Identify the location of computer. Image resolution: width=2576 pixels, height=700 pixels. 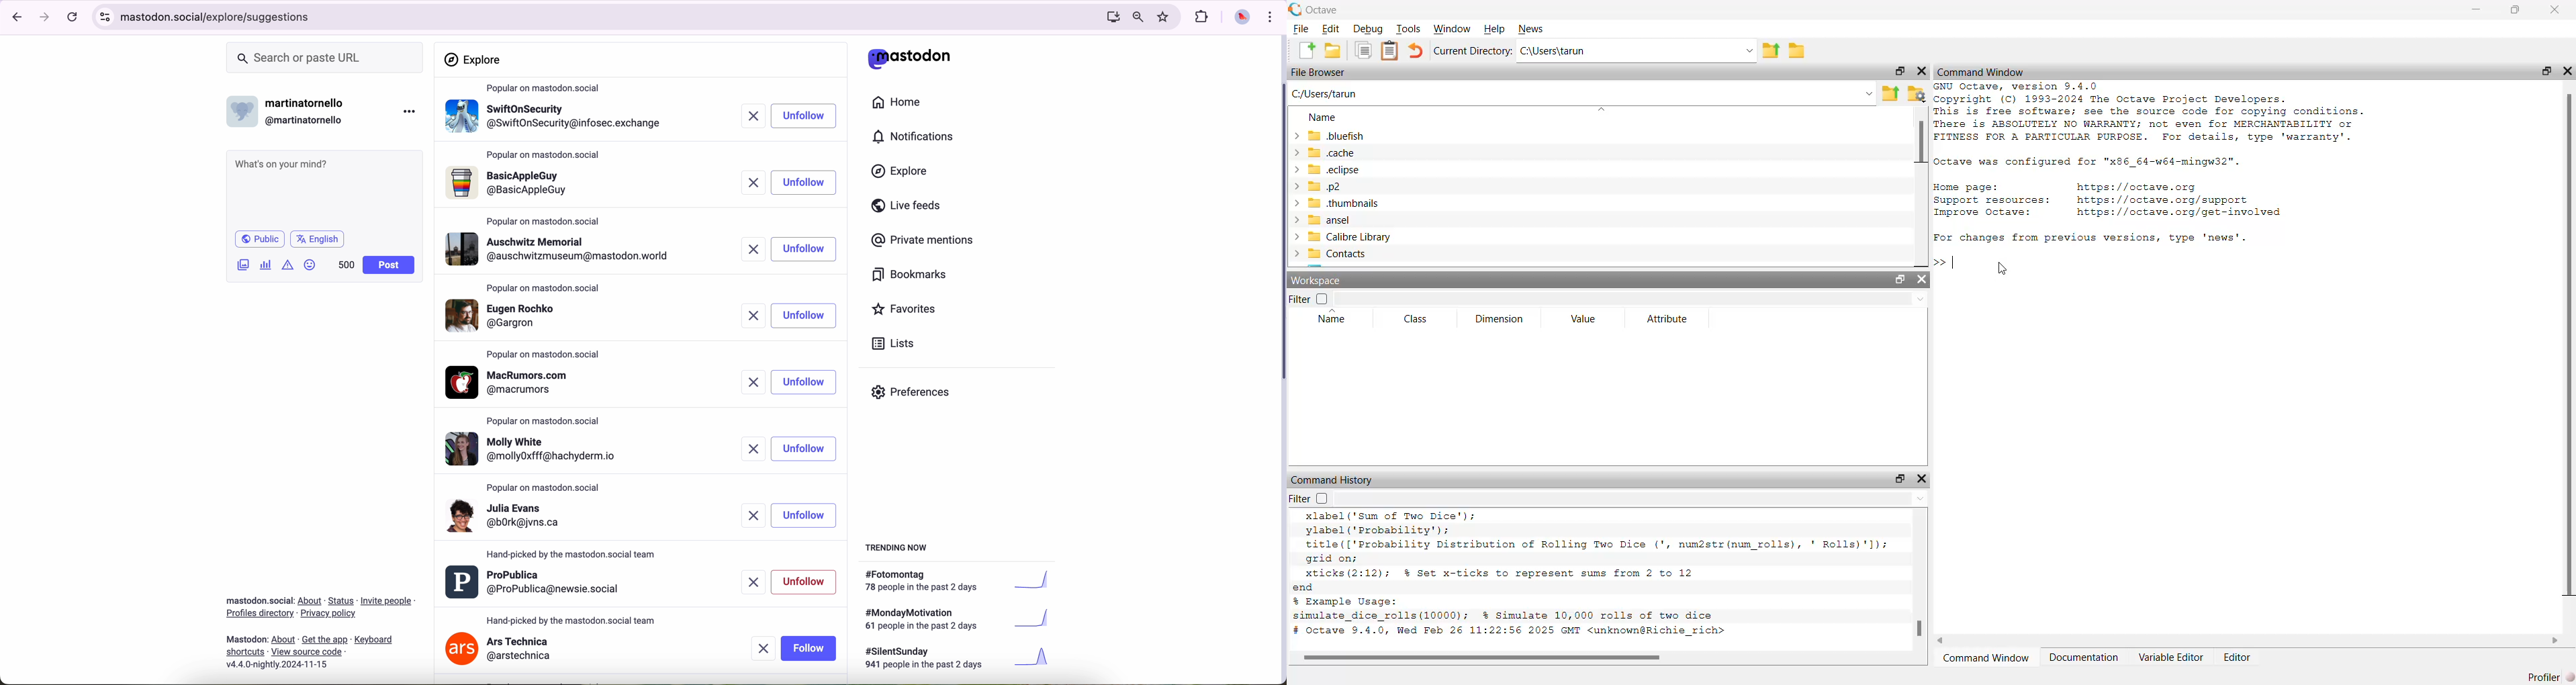
(1109, 16).